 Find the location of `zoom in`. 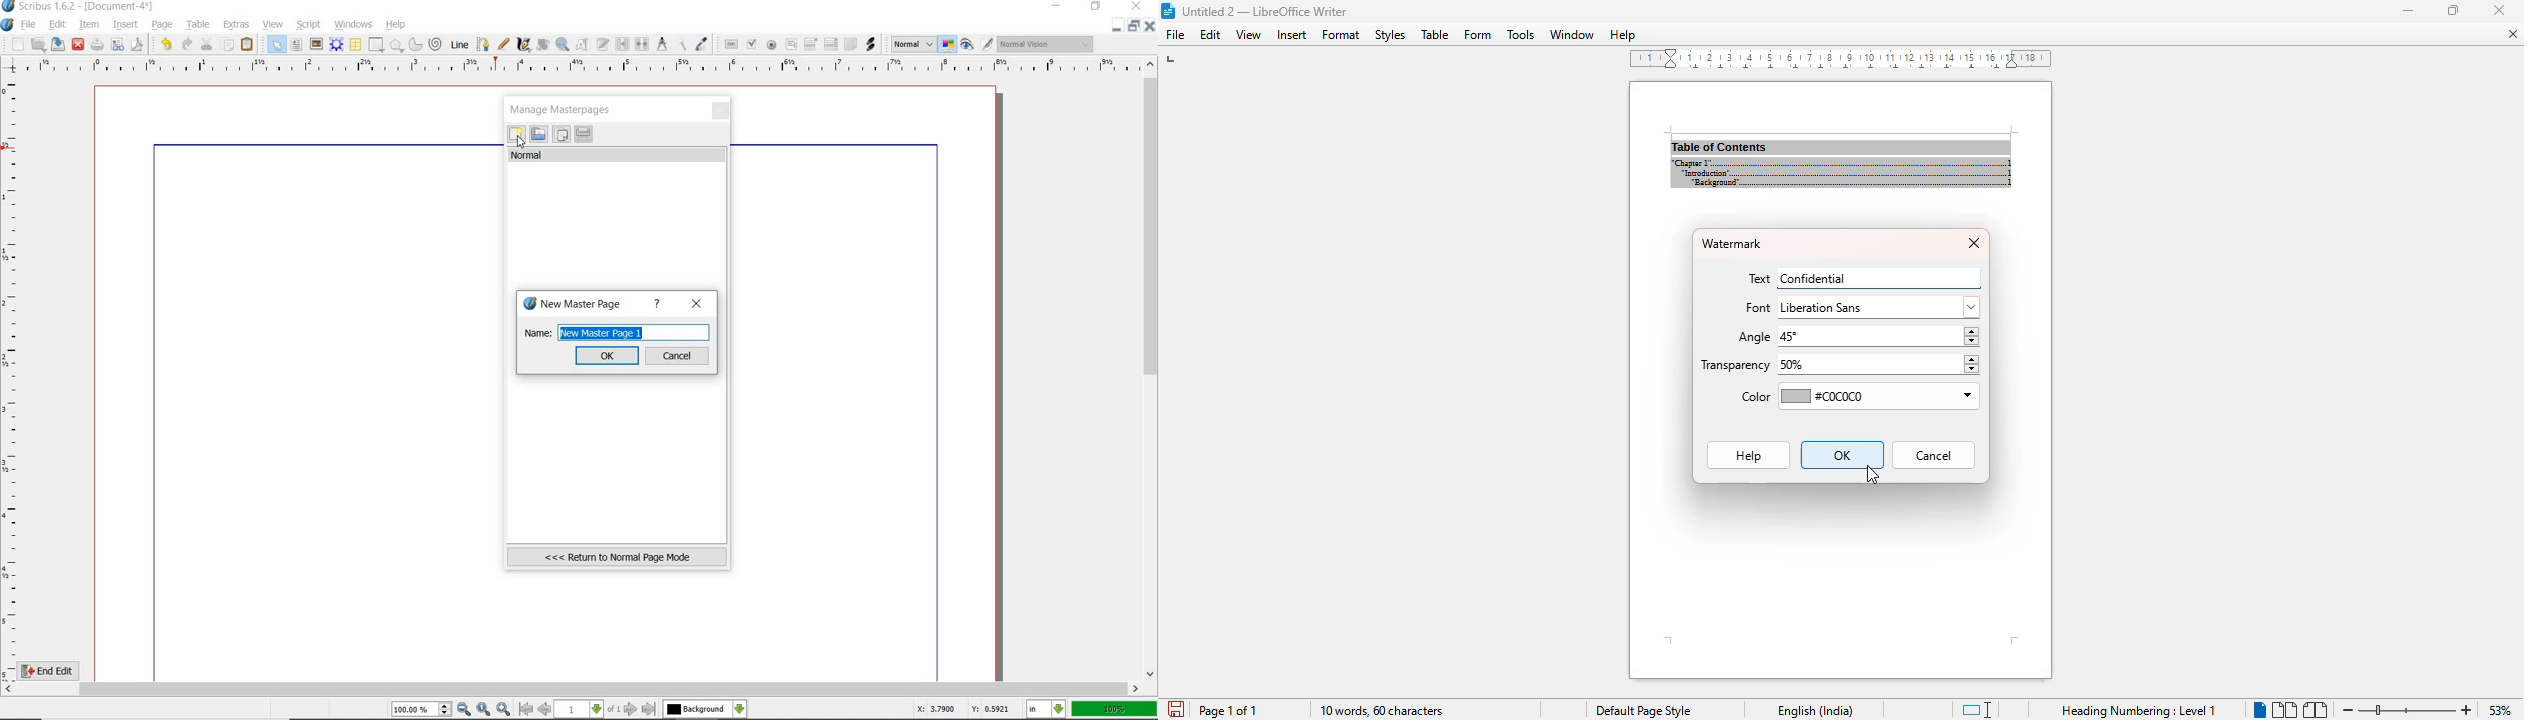

zoom in is located at coordinates (503, 708).